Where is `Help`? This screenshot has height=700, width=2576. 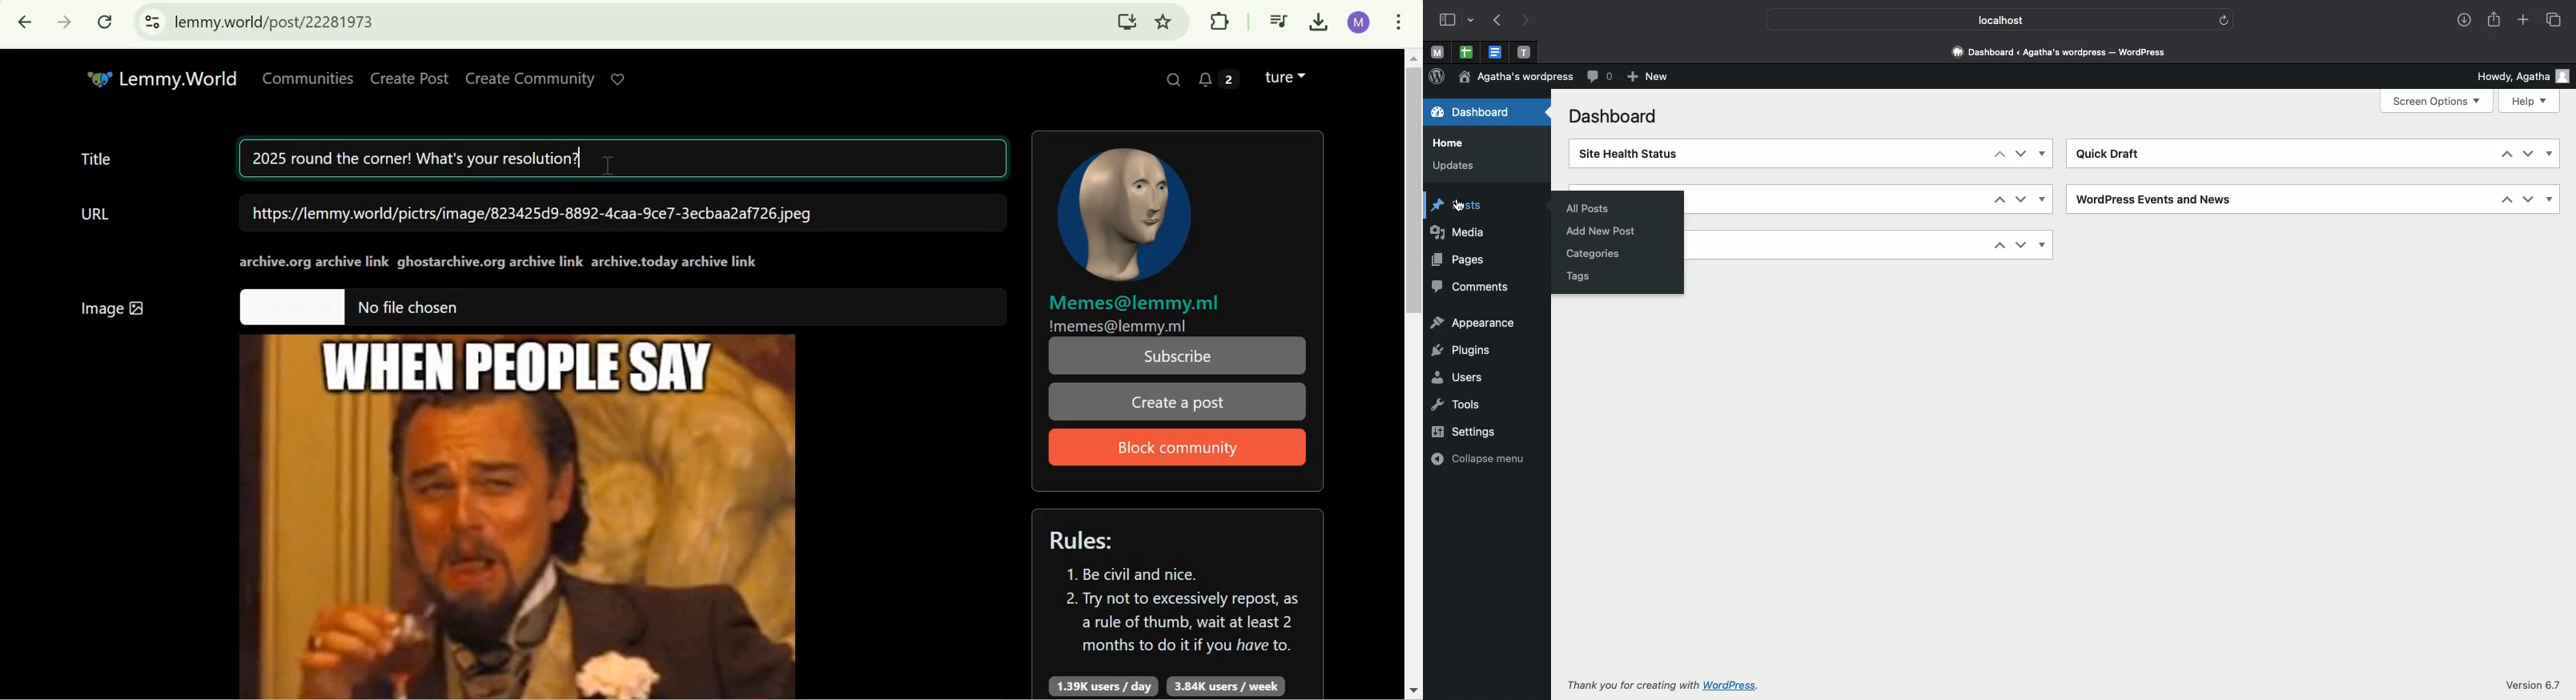 Help is located at coordinates (2531, 102).